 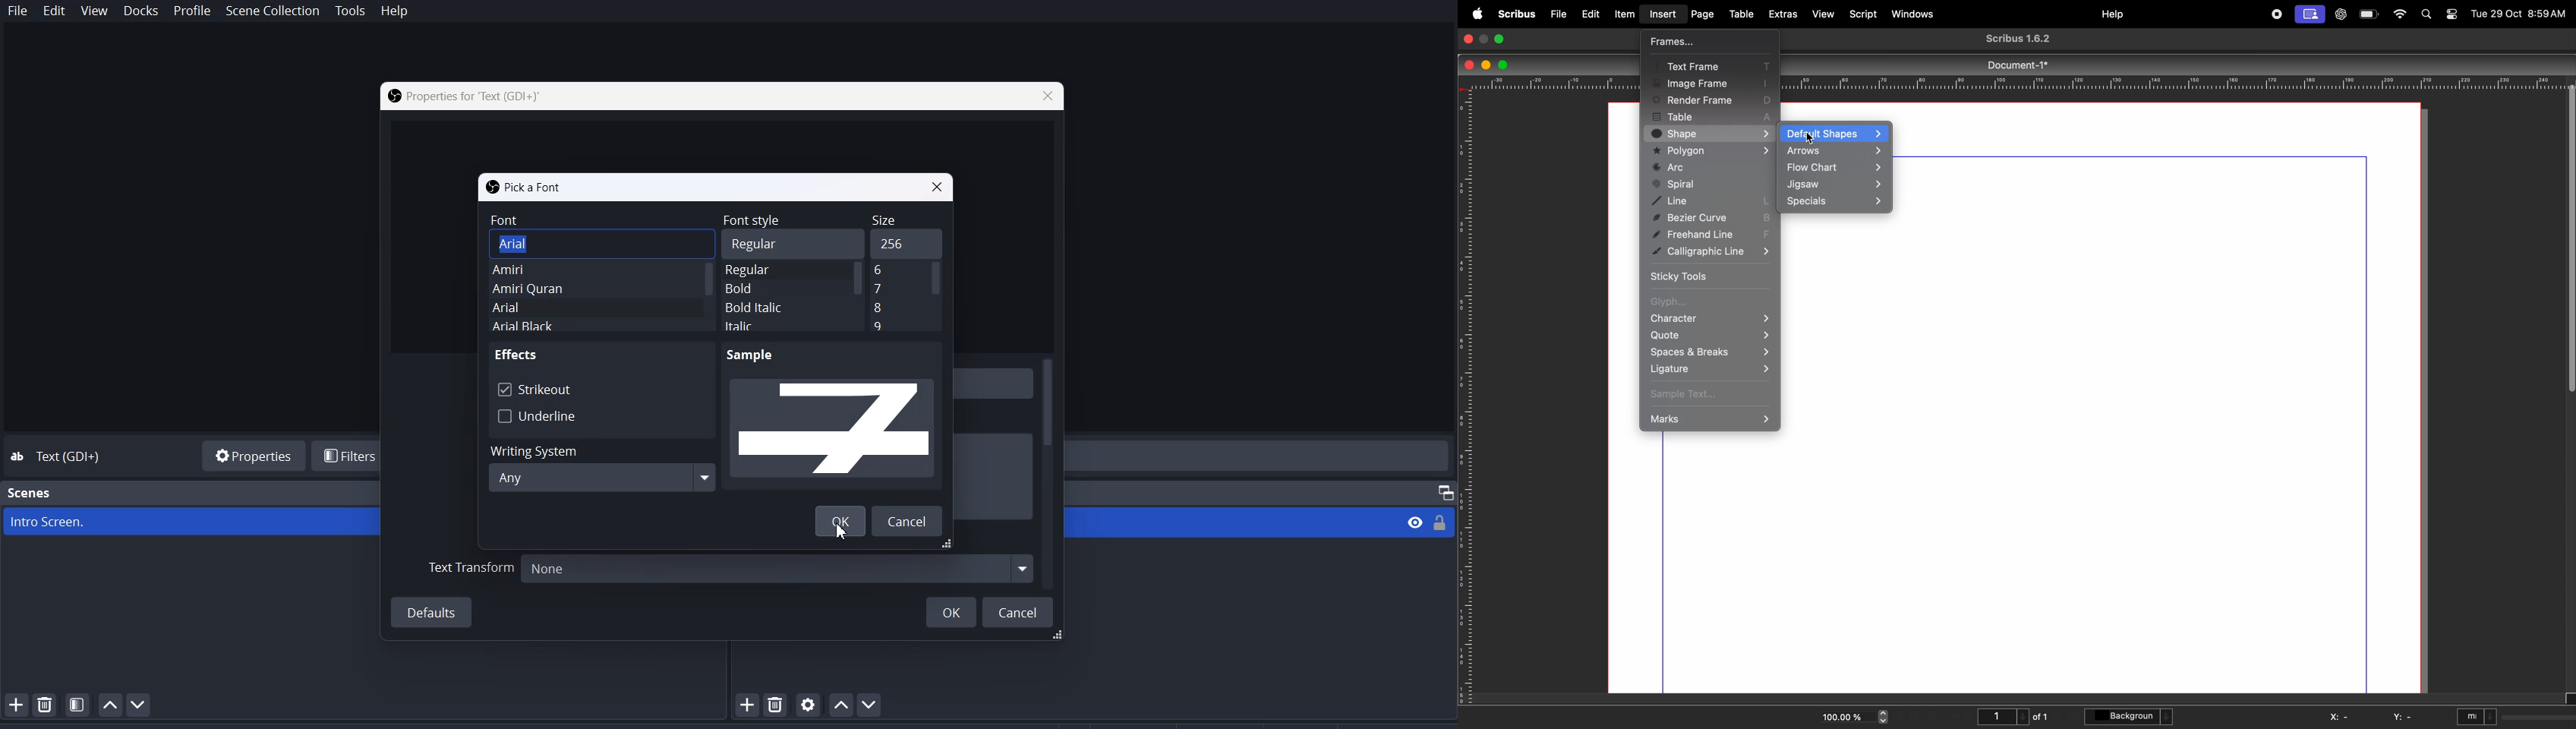 What do you see at coordinates (897, 271) in the screenshot?
I see `Text Size` at bounding box center [897, 271].